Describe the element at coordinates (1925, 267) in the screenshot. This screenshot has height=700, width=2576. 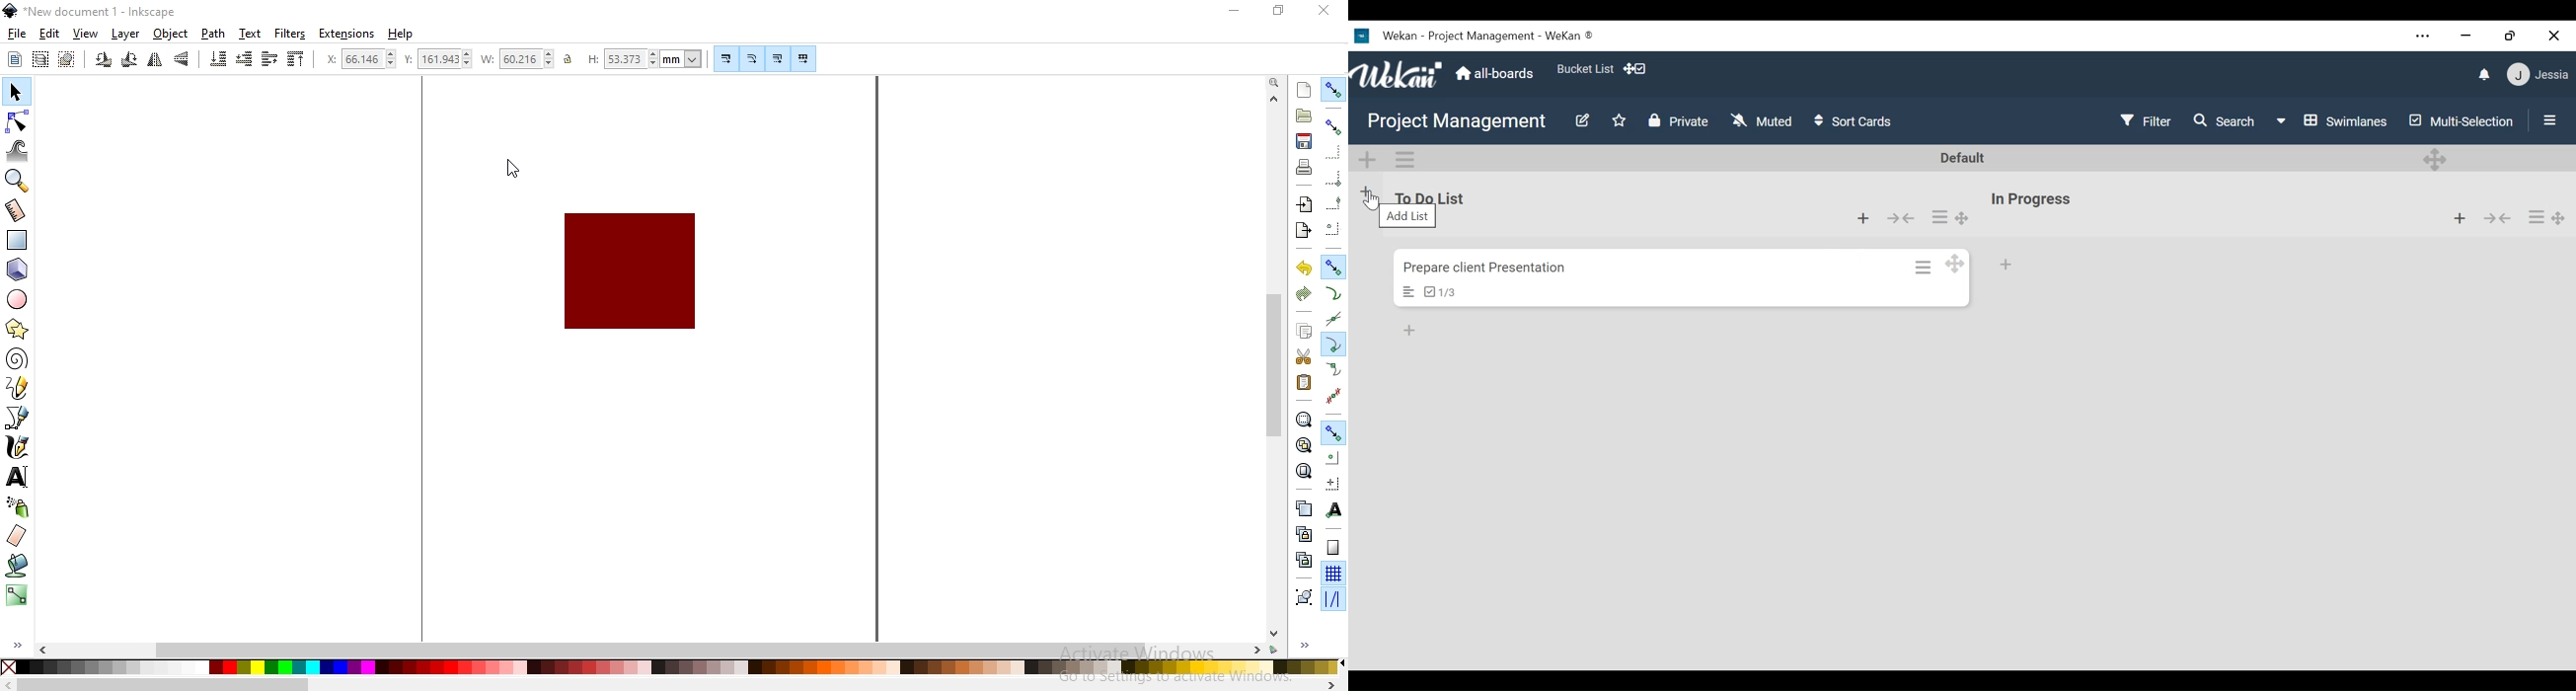
I see `Card actions` at that location.